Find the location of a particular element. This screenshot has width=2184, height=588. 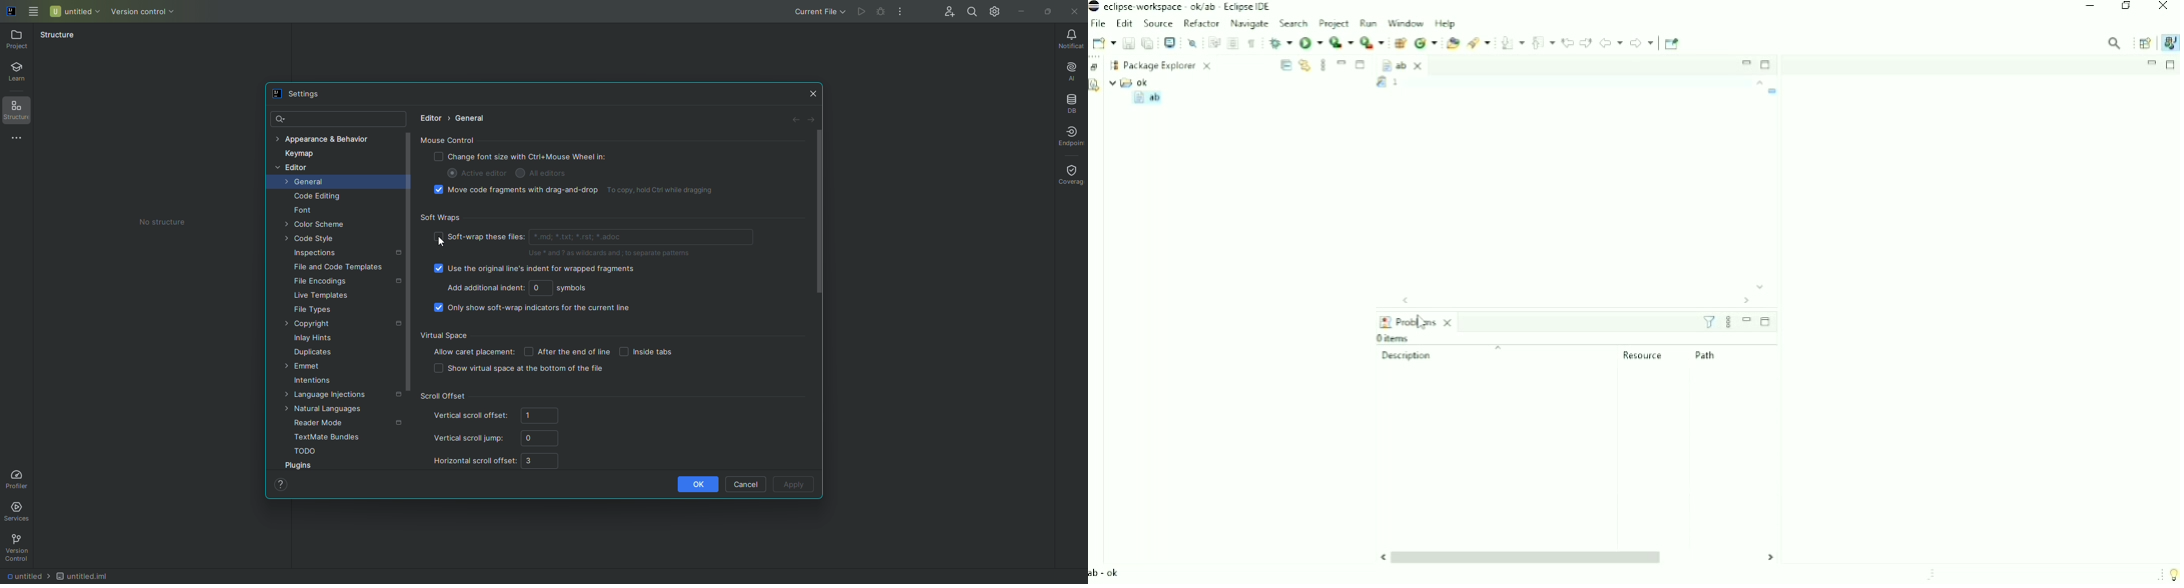

Refactor is located at coordinates (1201, 22).